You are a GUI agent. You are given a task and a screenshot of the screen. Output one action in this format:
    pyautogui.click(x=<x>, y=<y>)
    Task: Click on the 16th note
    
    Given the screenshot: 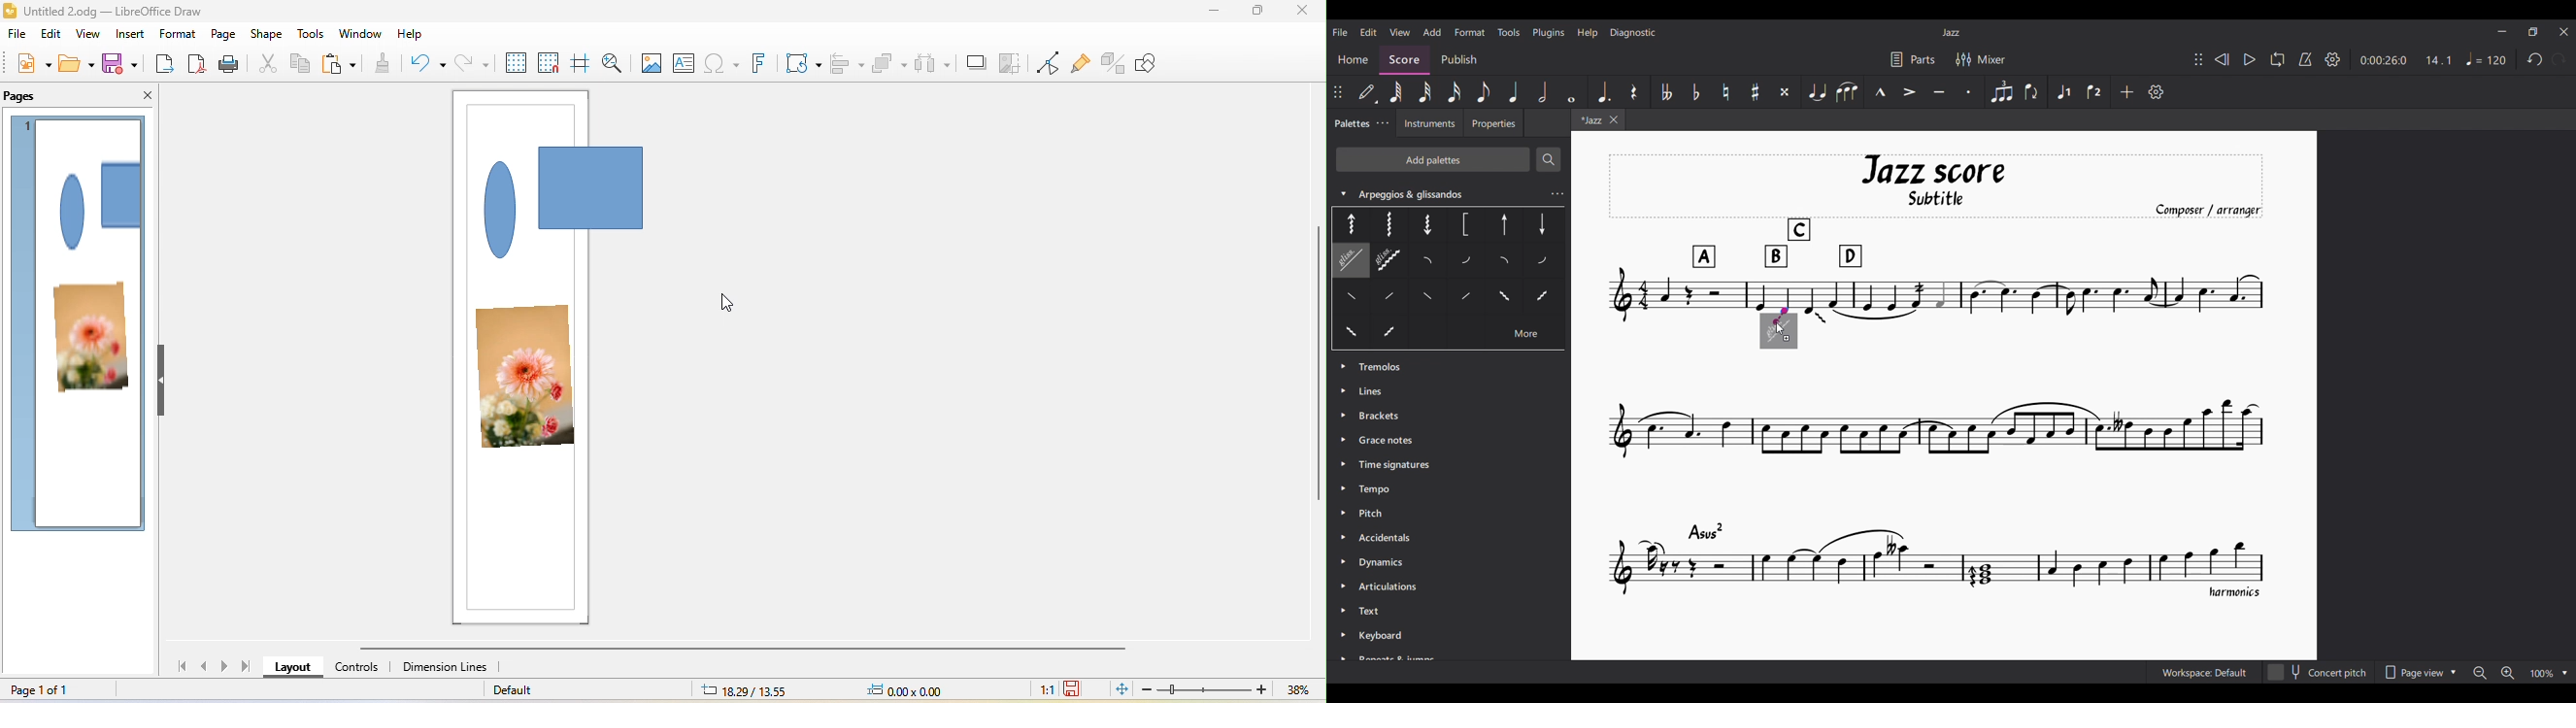 What is the action you would take?
    pyautogui.click(x=1453, y=92)
    